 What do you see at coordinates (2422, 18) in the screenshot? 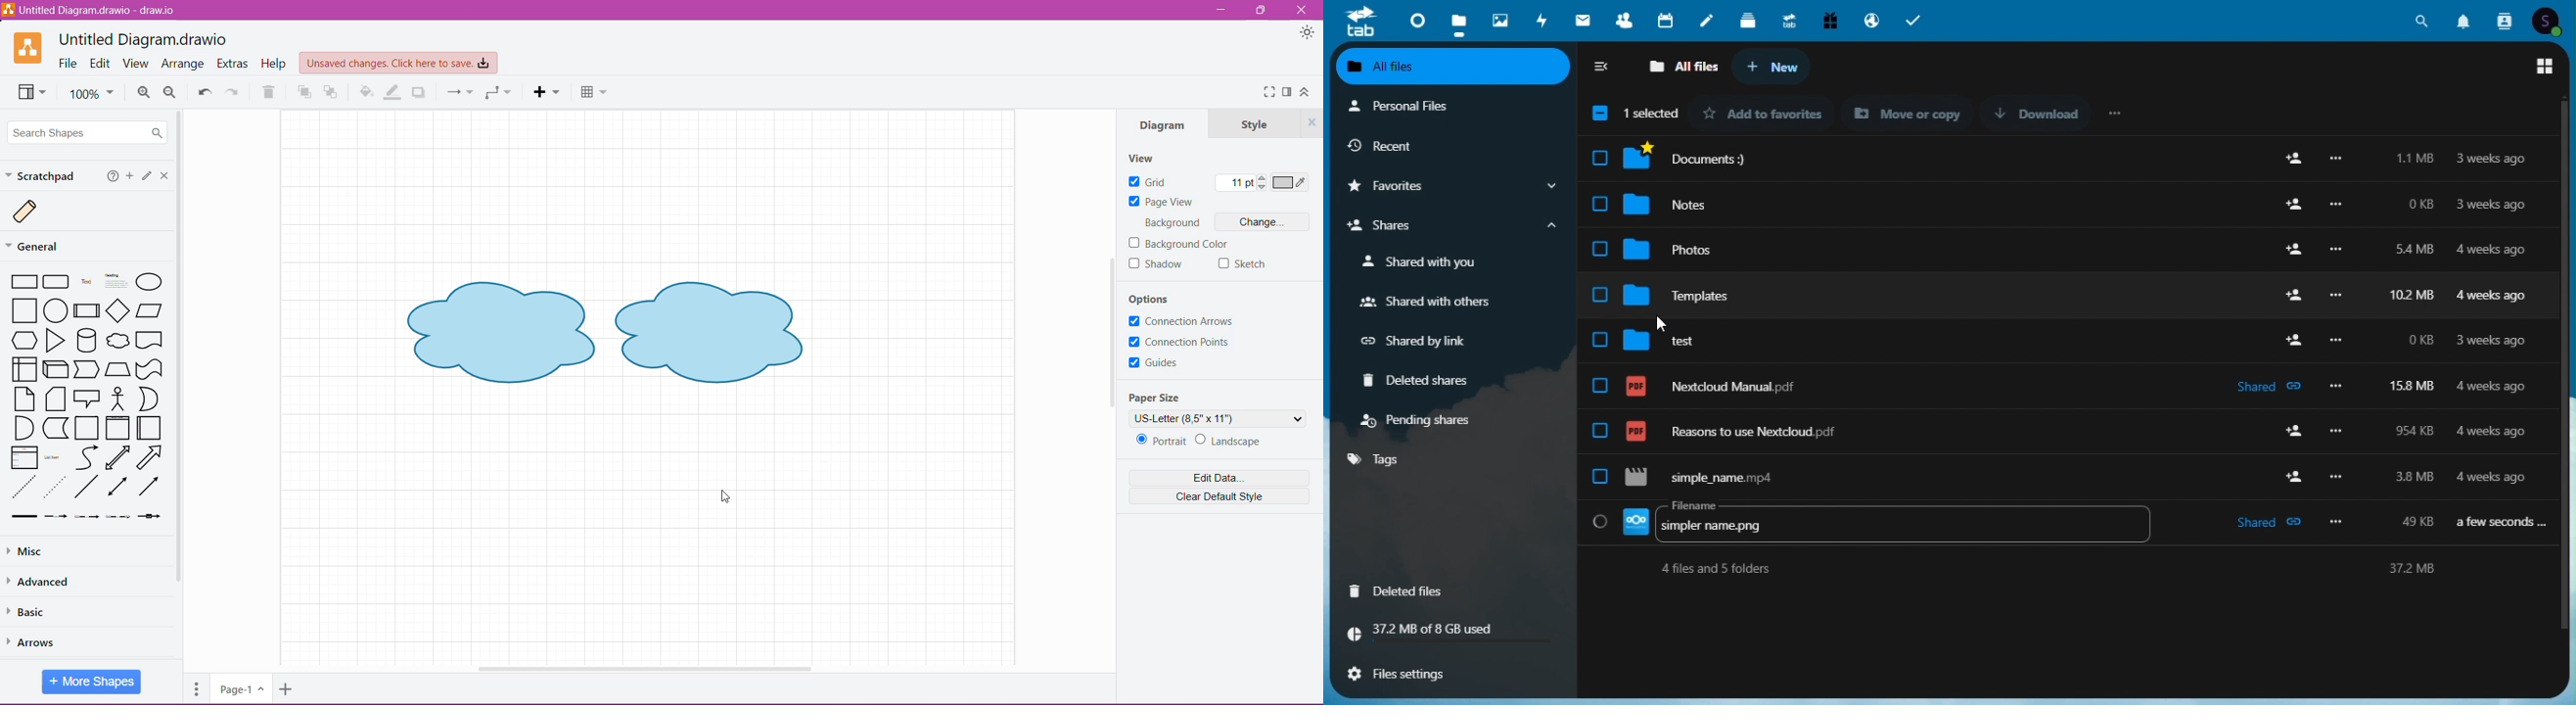
I see `Search ` at bounding box center [2422, 18].